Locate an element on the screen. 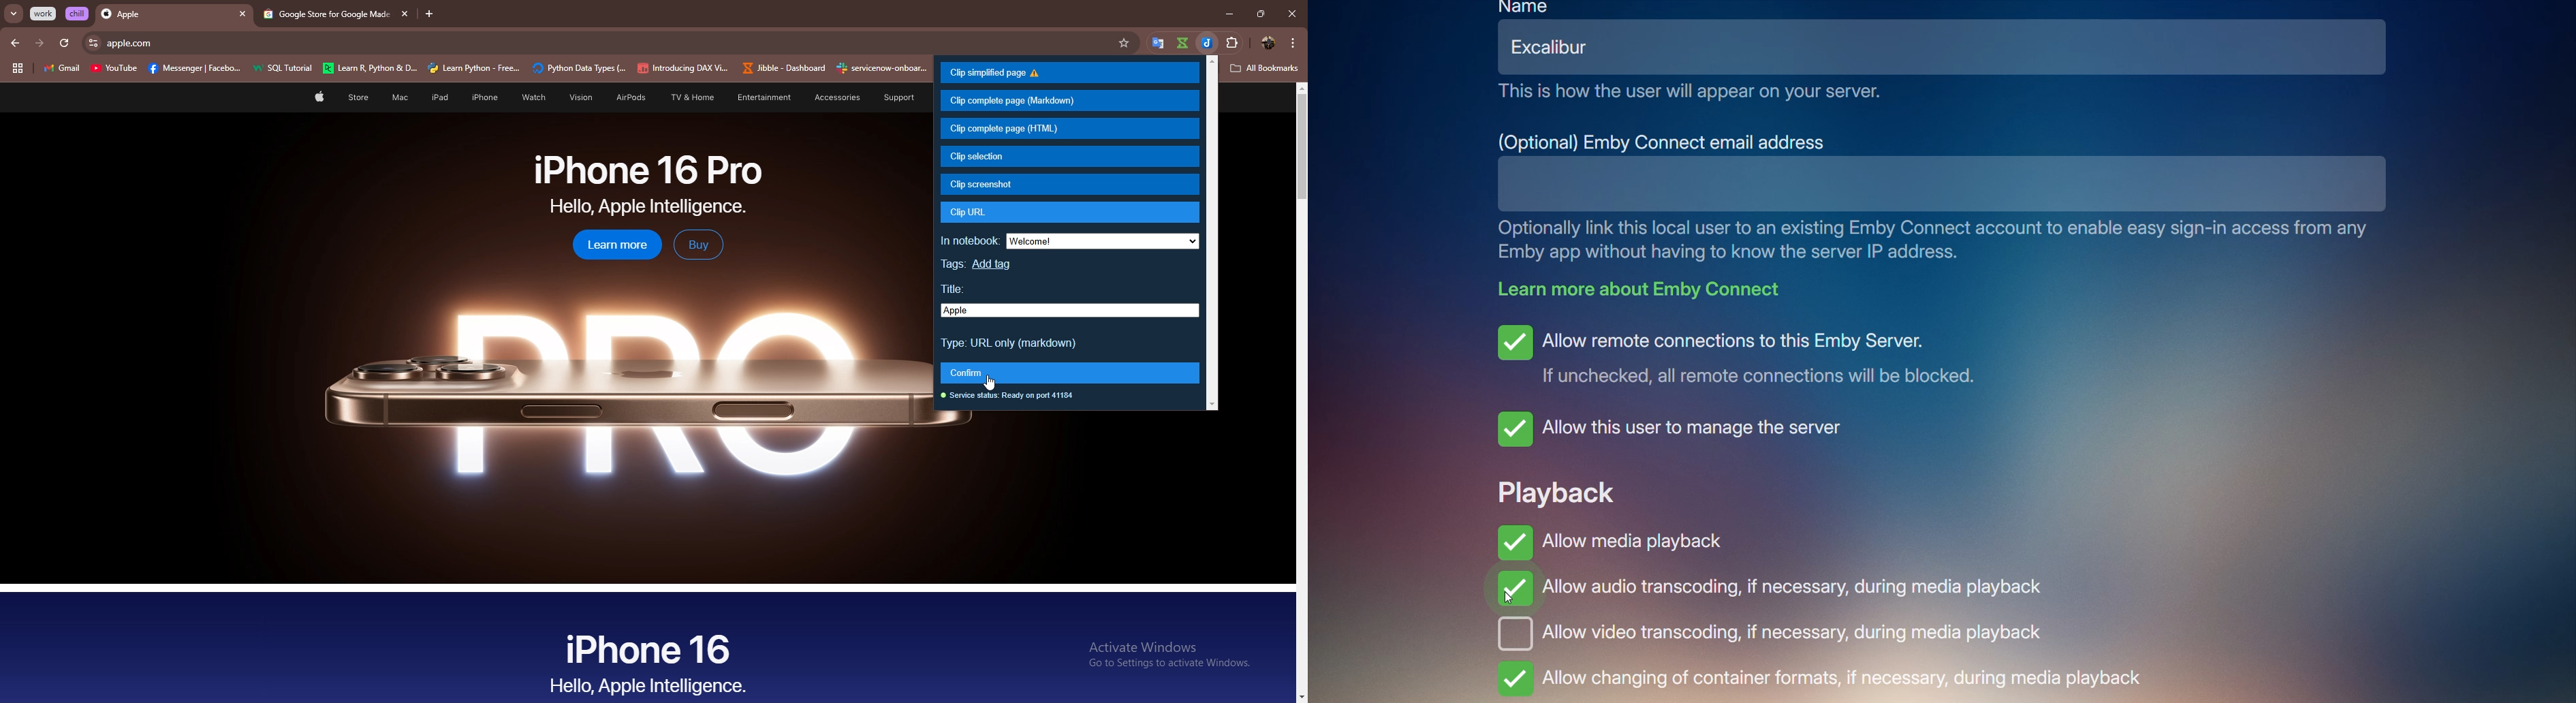  Allow media playback is located at coordinates (1611, 538).